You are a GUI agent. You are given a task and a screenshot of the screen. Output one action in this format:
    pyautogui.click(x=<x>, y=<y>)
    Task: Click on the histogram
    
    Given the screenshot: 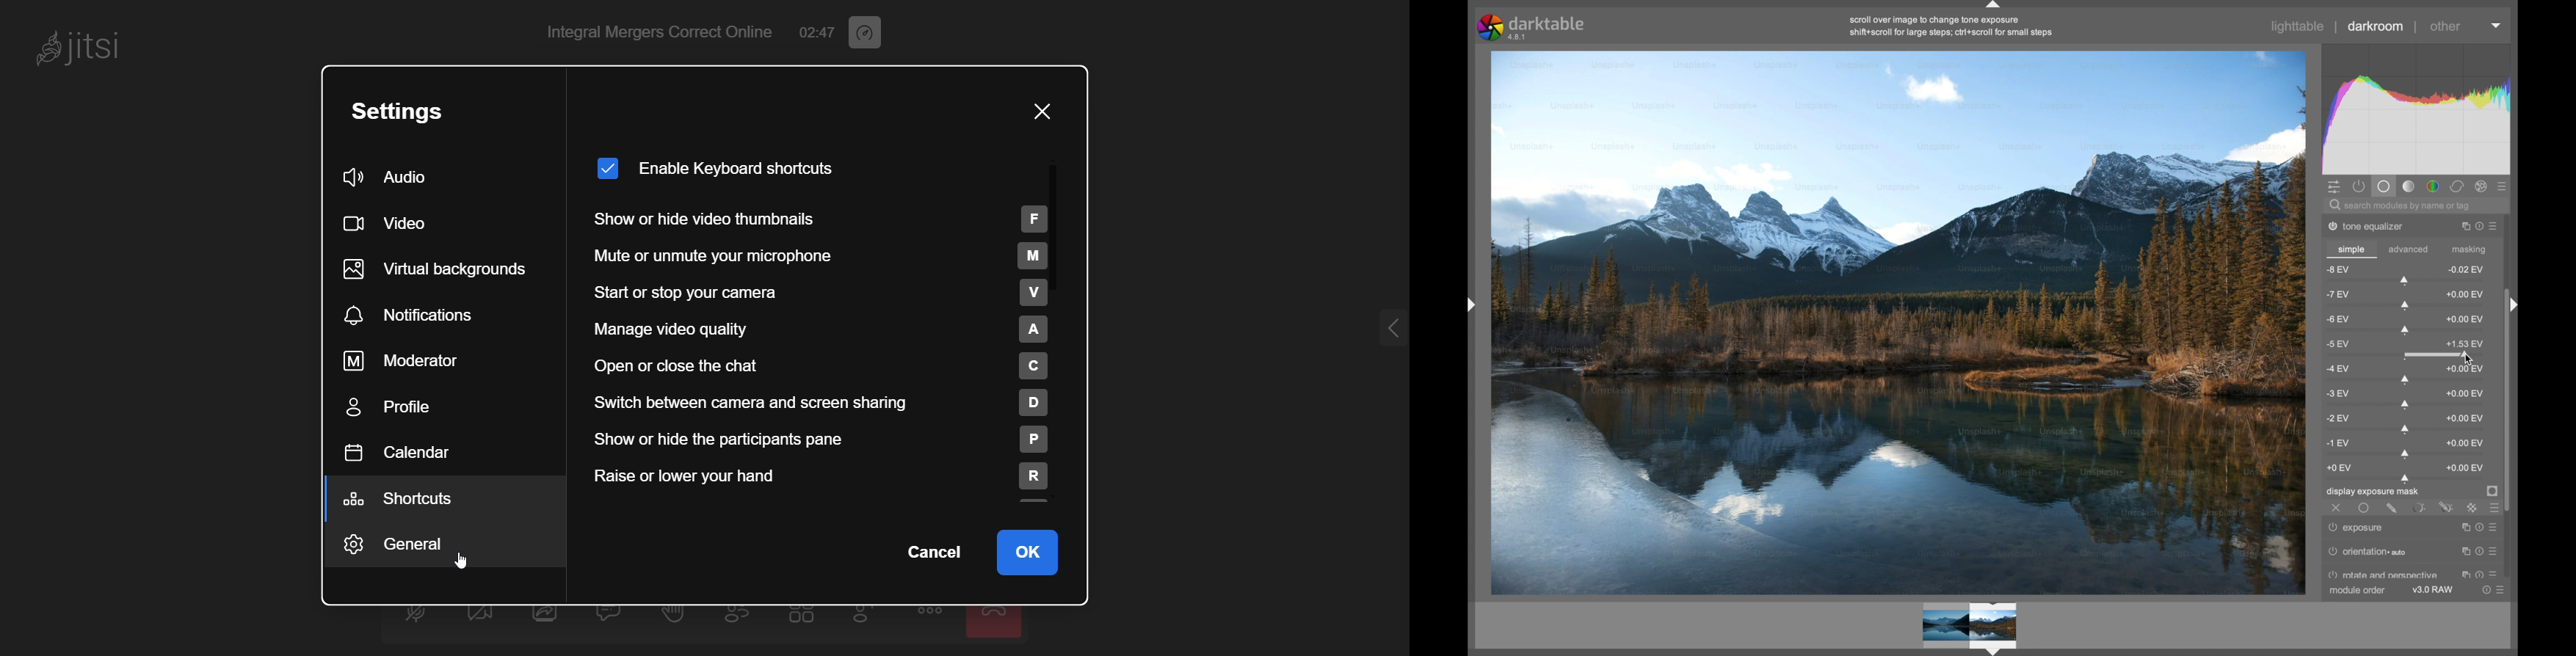 What is the action you would take?
    pyautogui.click(x=2415, y=108)
    